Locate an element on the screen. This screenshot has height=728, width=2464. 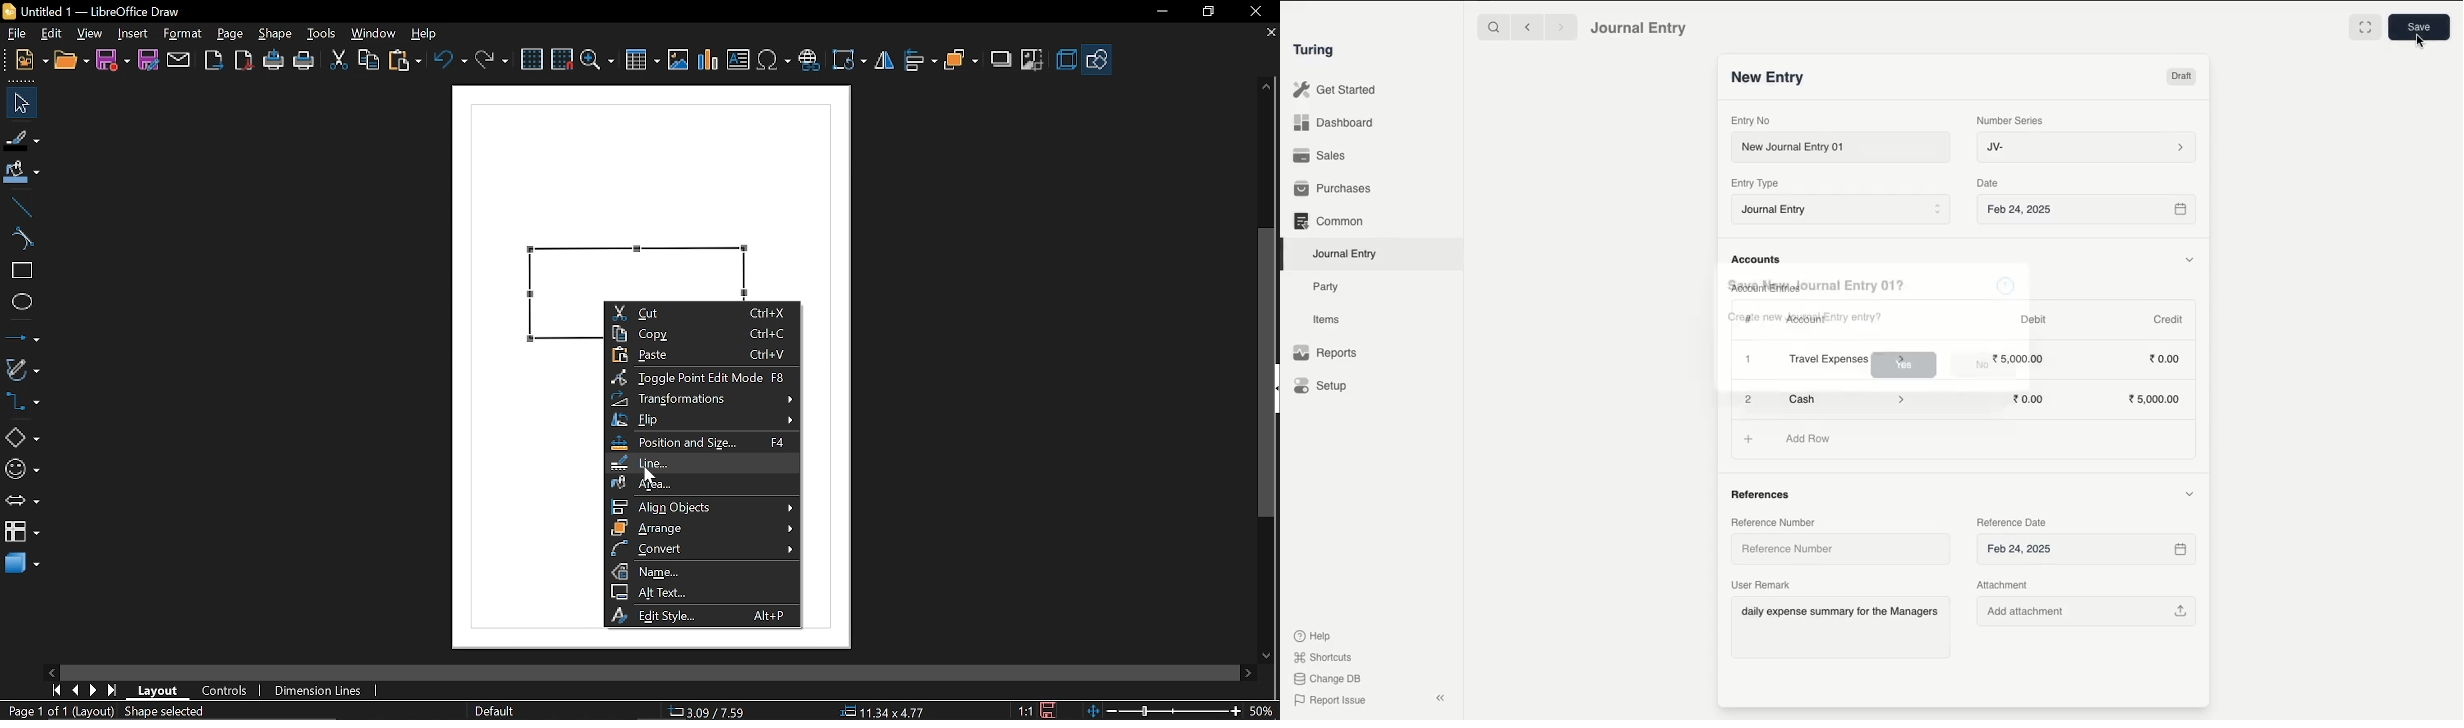
Dashboard is located at coordinates (1333, 123).